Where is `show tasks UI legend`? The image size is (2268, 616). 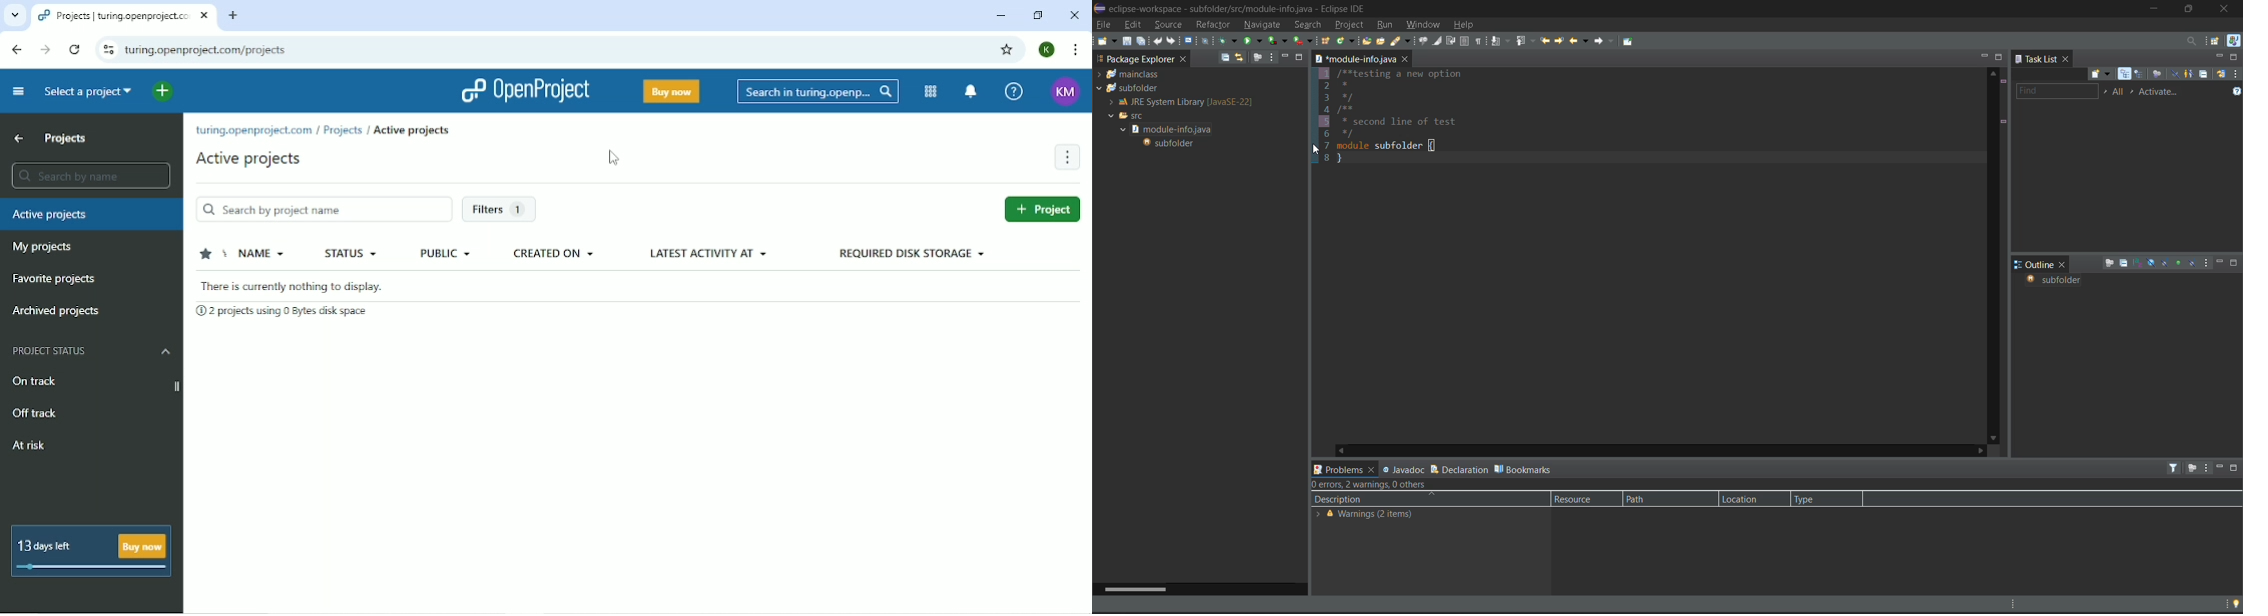 show tasks UI legend is located at coordinates (2236, 93).